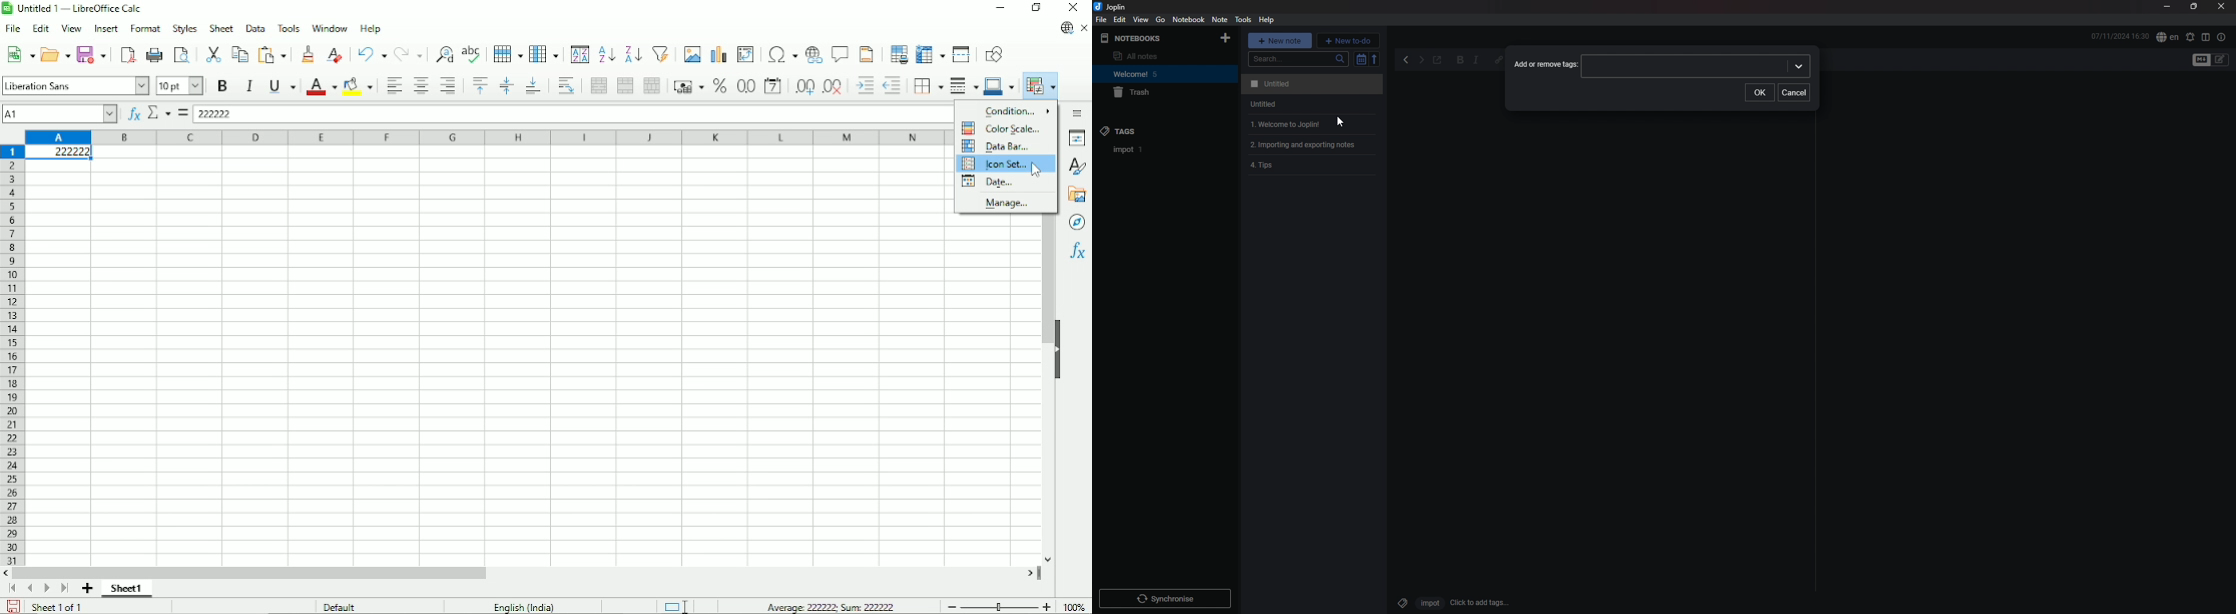 The image size is (2240, 616). Describe the element at coordinates (828, 607) in the screenshot. I see `Average: 222222; Sum: 222222` at that location.